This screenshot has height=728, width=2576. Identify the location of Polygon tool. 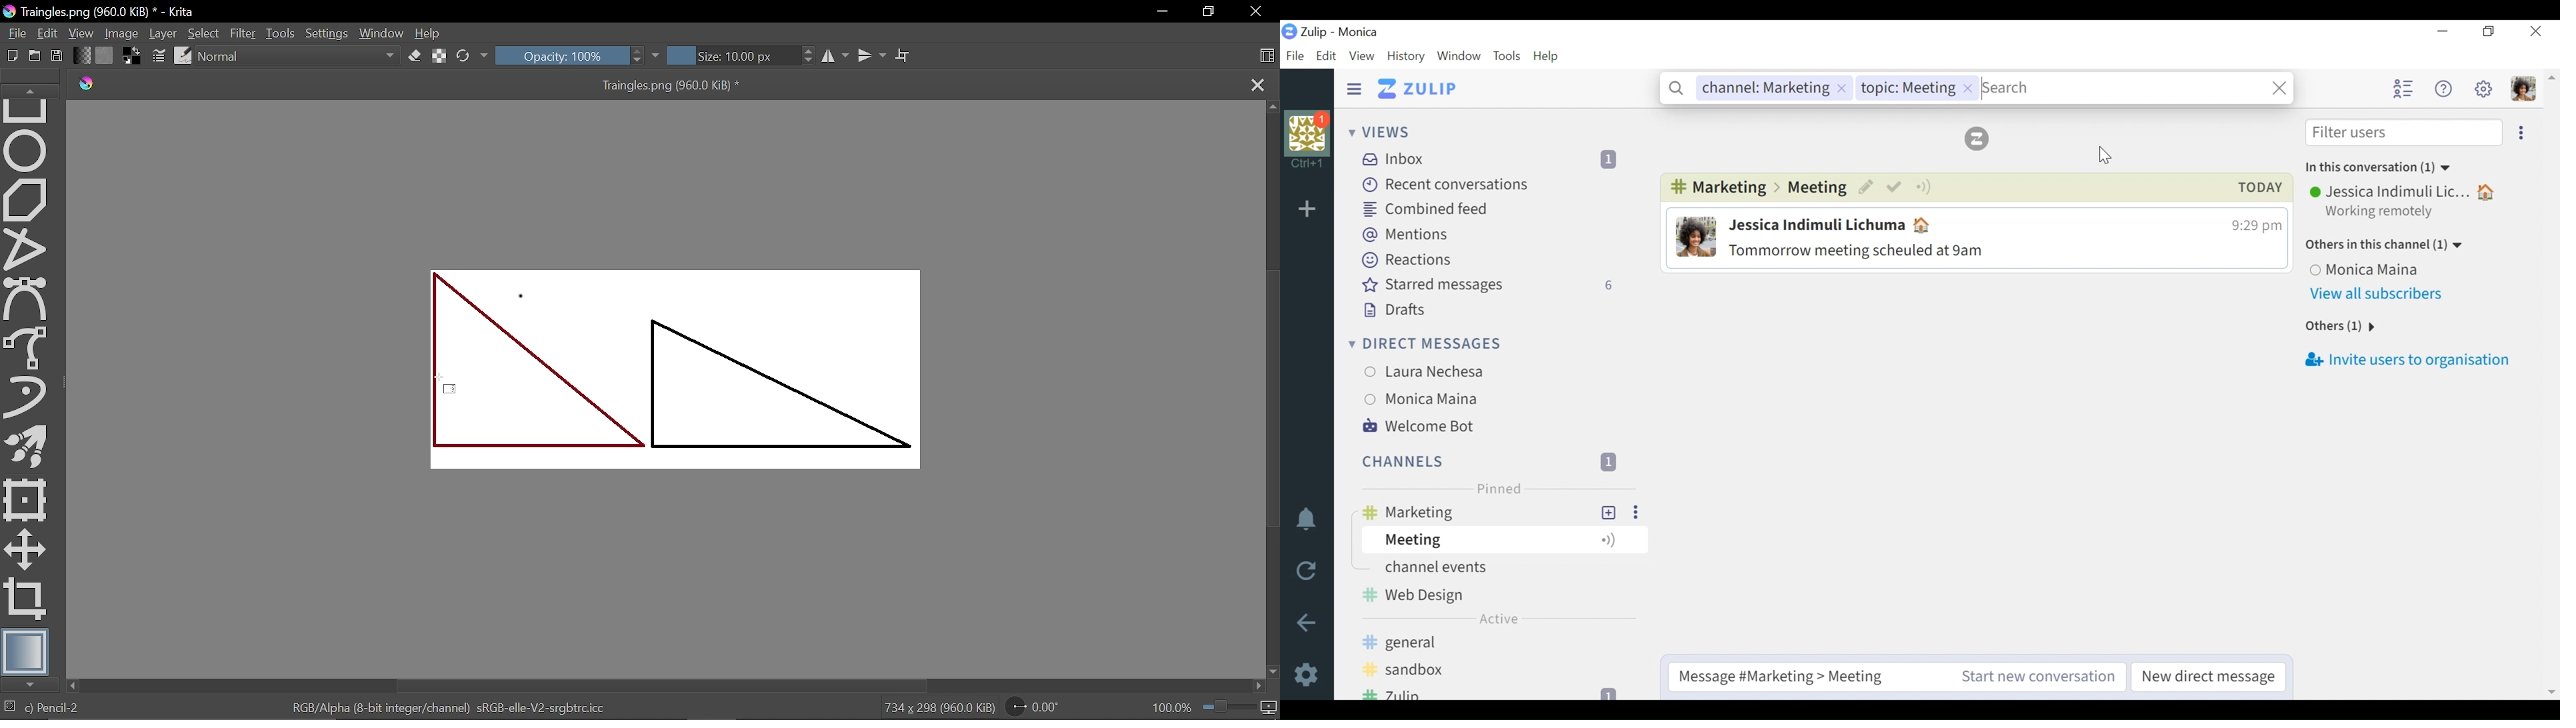
(28, 200).